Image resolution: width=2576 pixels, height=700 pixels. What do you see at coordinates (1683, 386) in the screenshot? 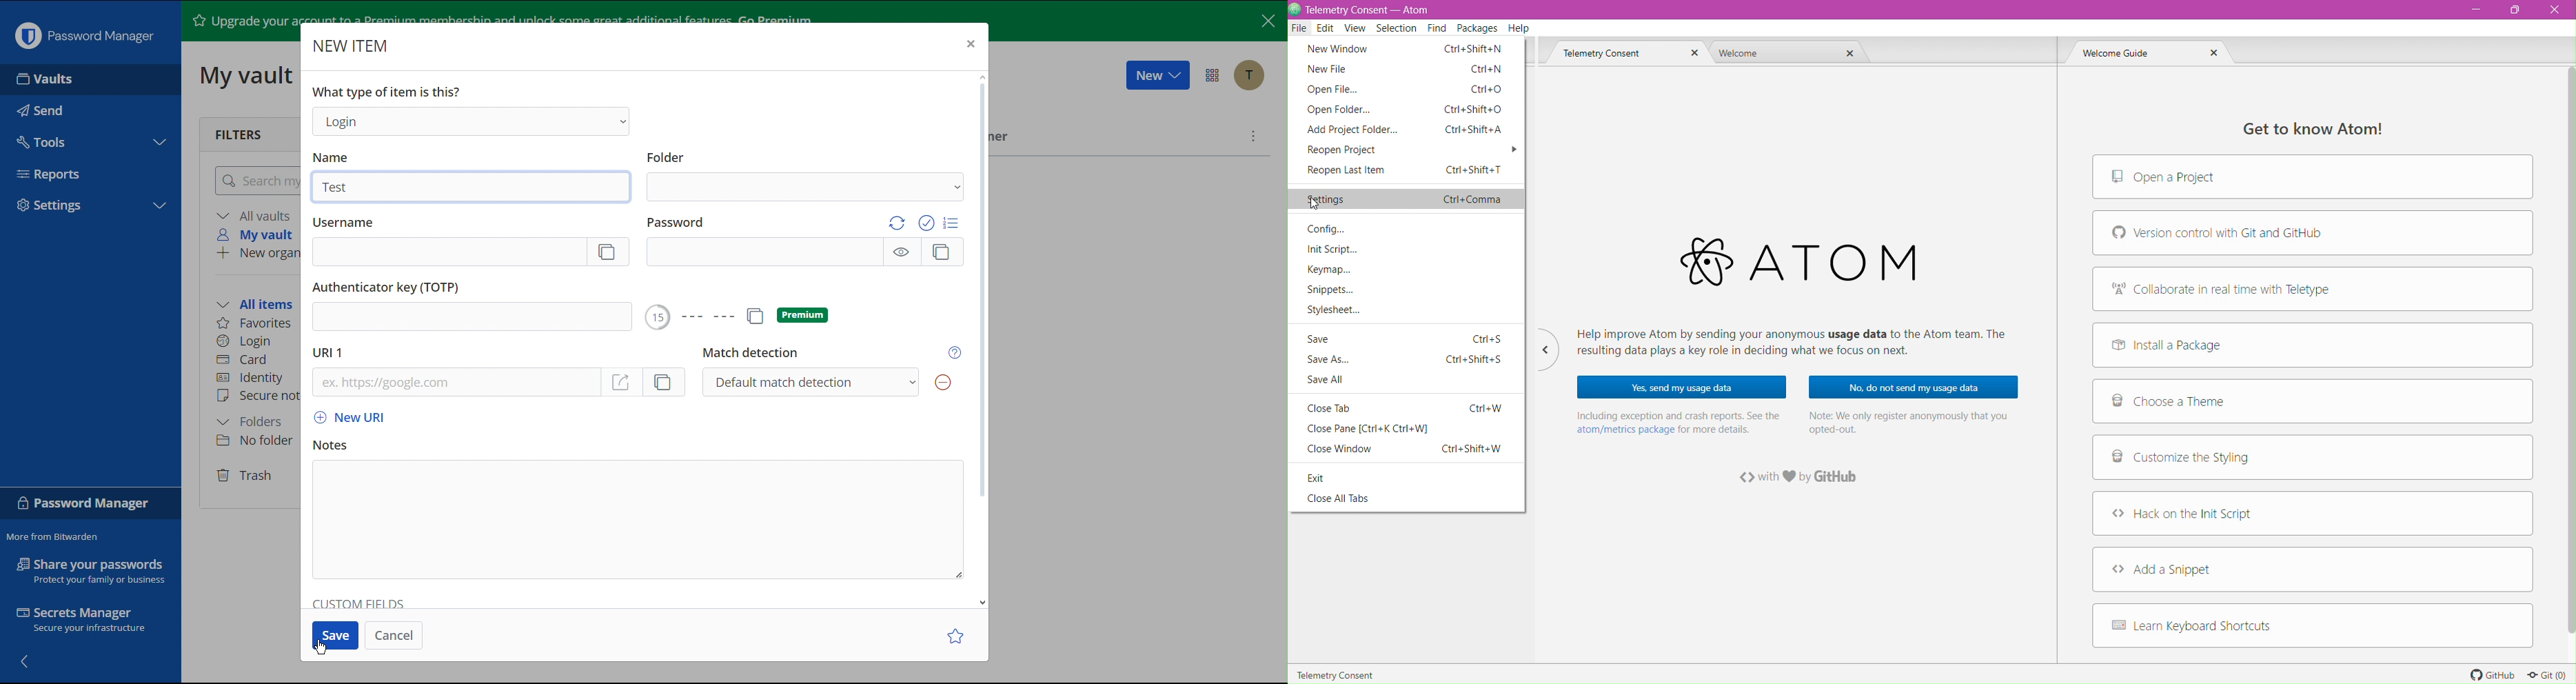
I see `Yes, send my usage data` at bounding box center [1683, 386].